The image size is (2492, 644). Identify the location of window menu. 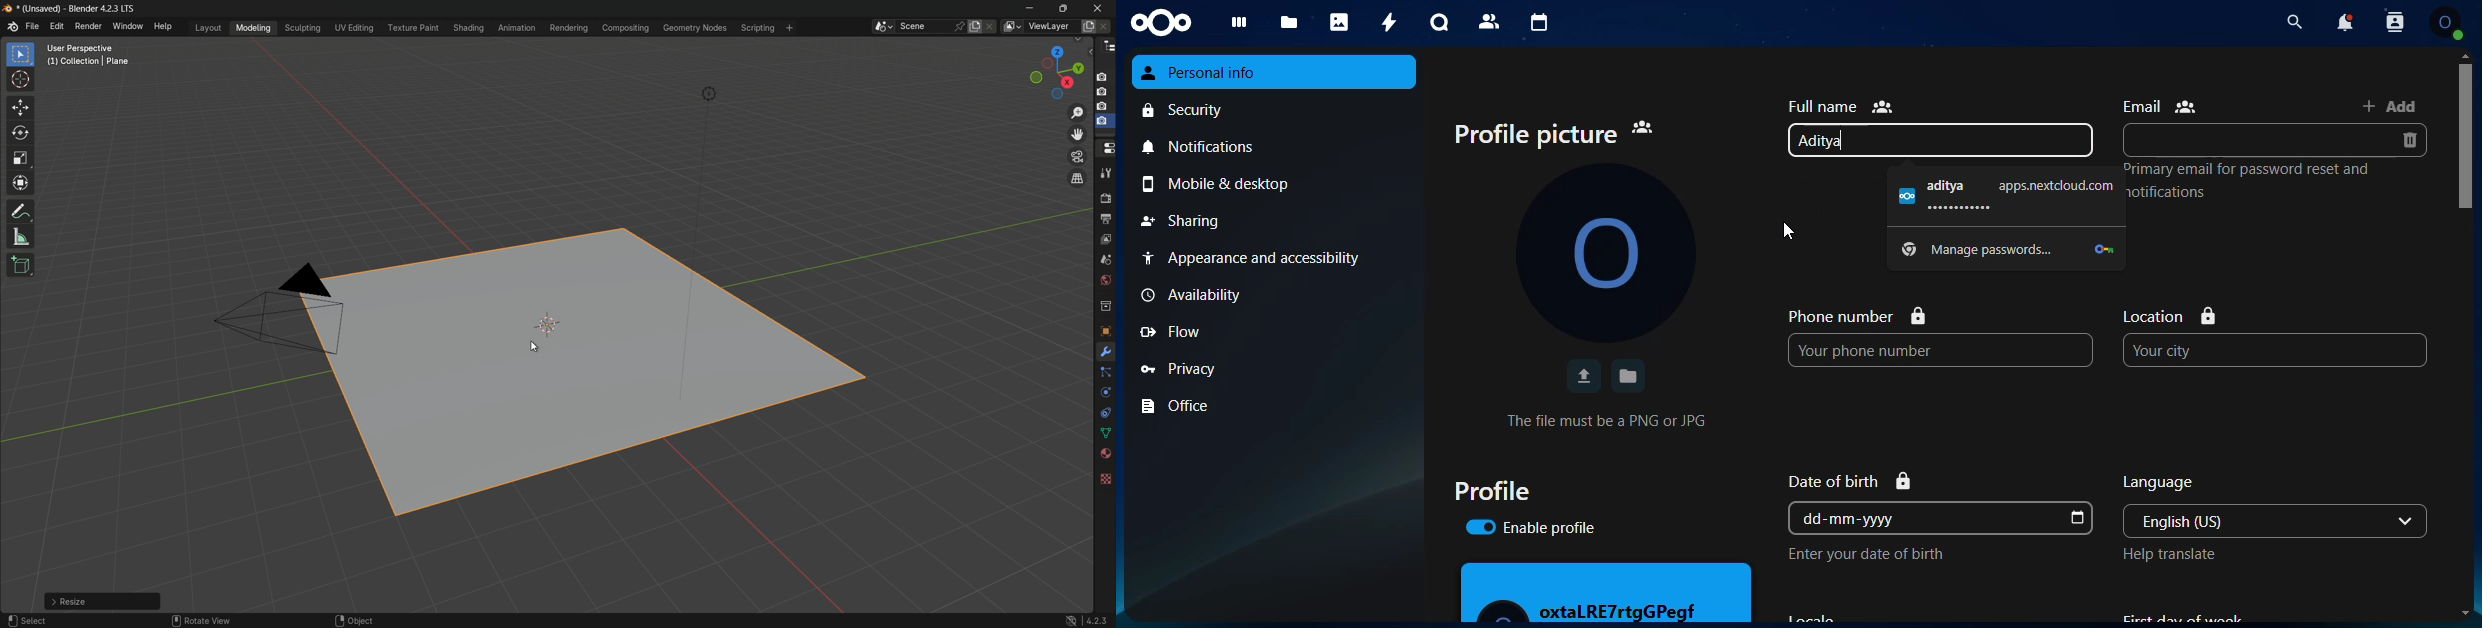
(127, 26).